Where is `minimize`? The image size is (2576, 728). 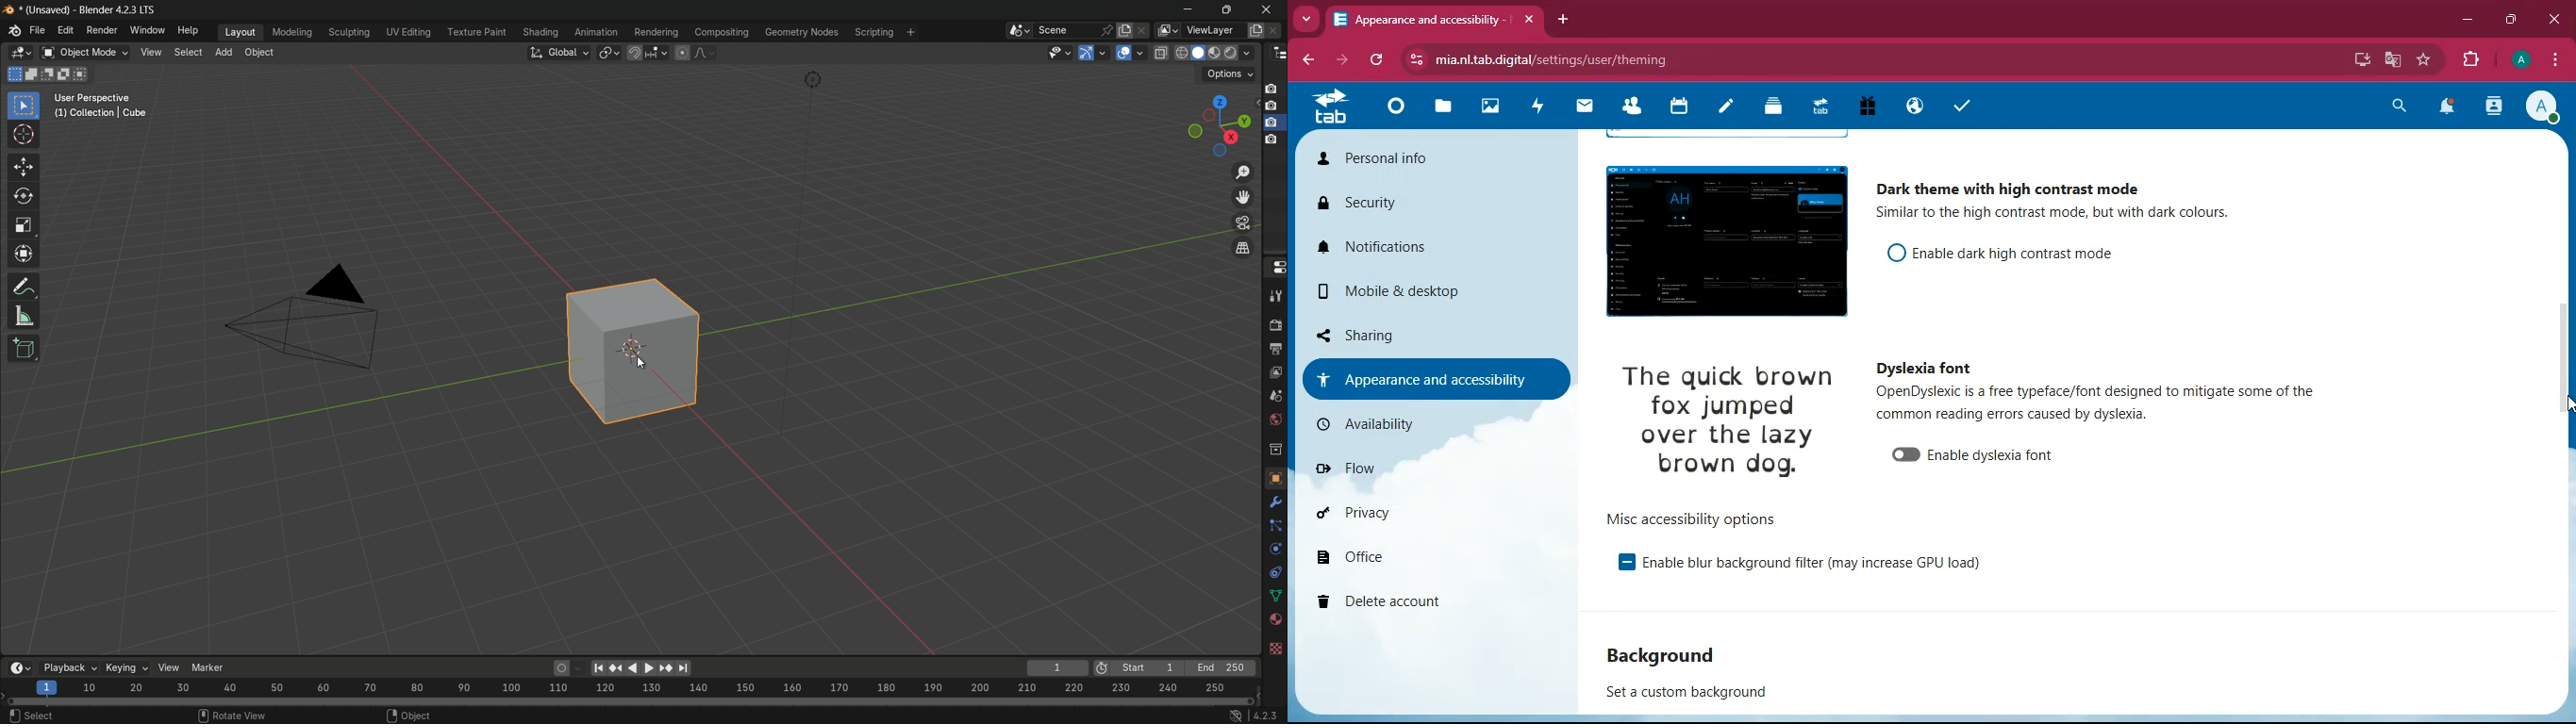 minimize is located at coordinates (2465, 19).